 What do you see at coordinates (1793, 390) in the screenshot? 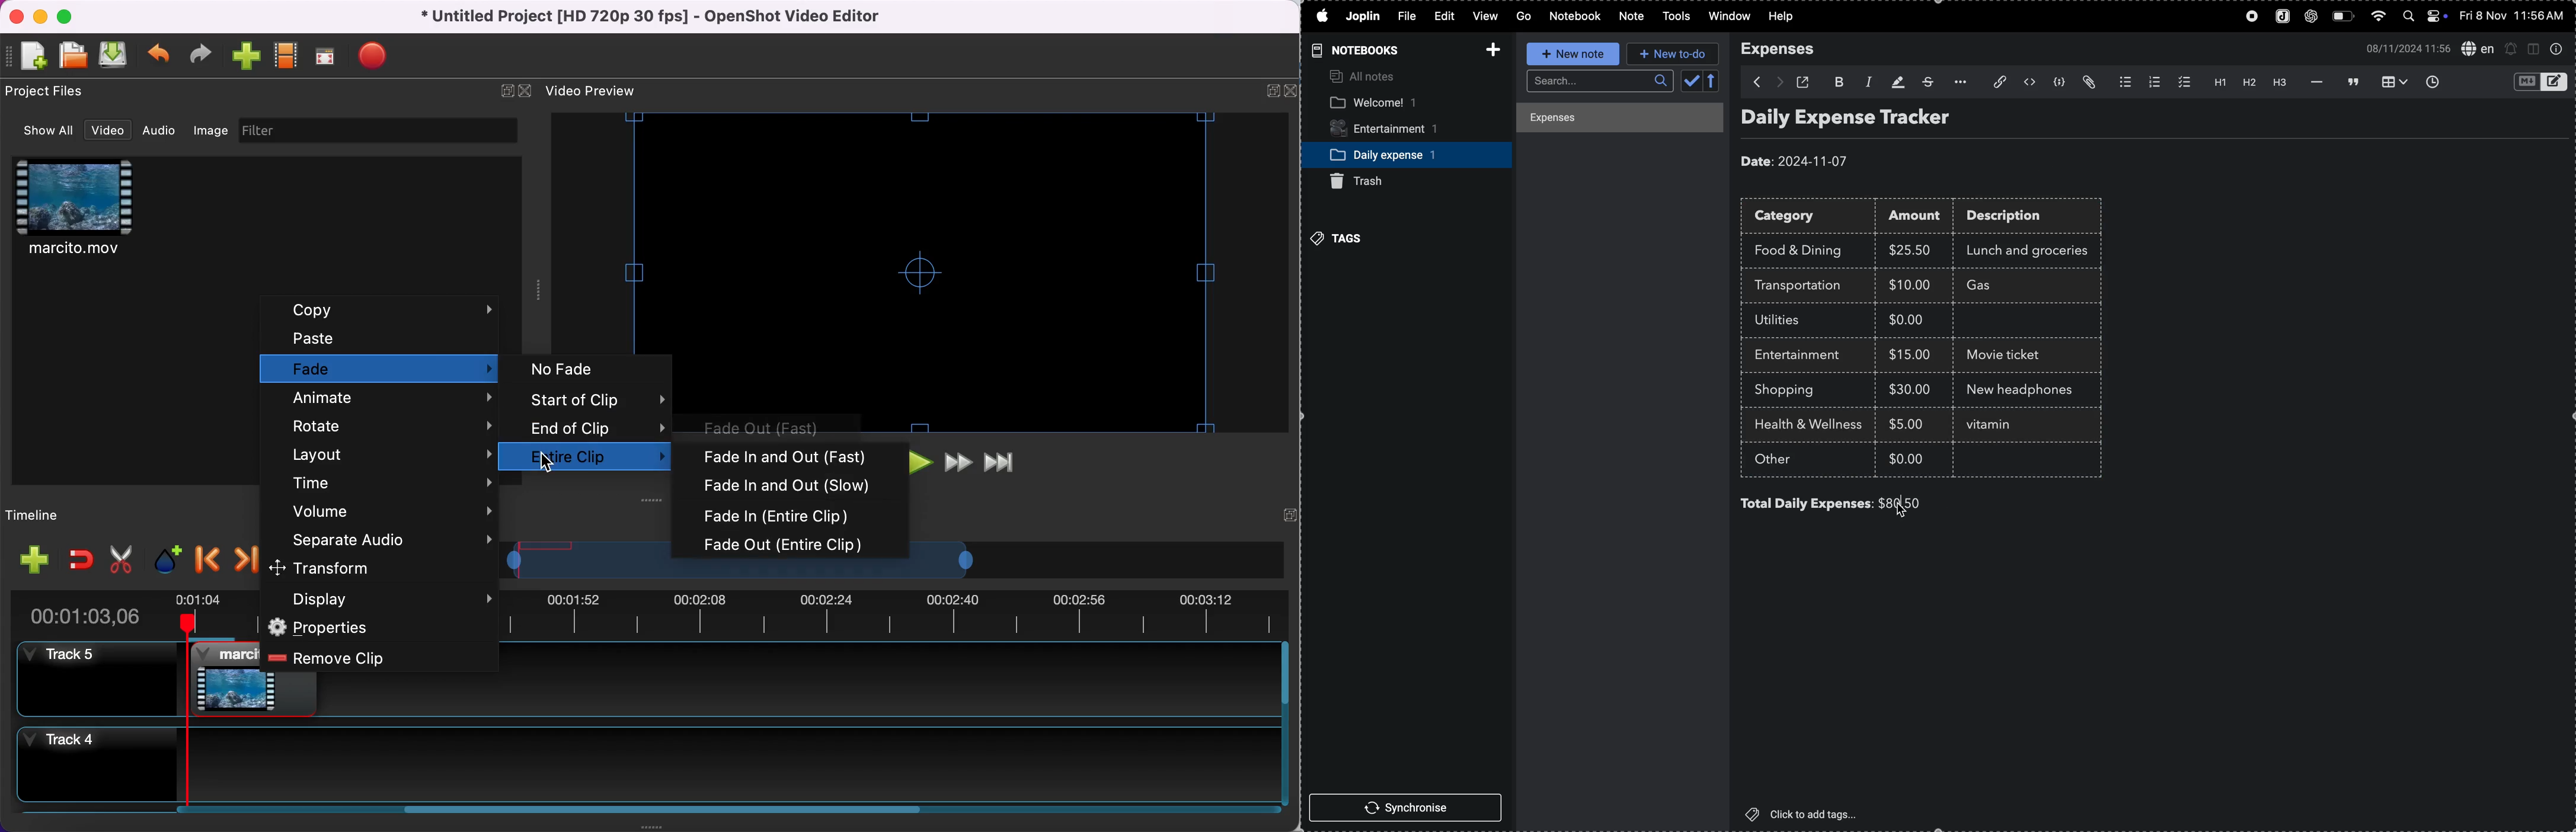
I see `shopping` at bounding box center [1793, 390].